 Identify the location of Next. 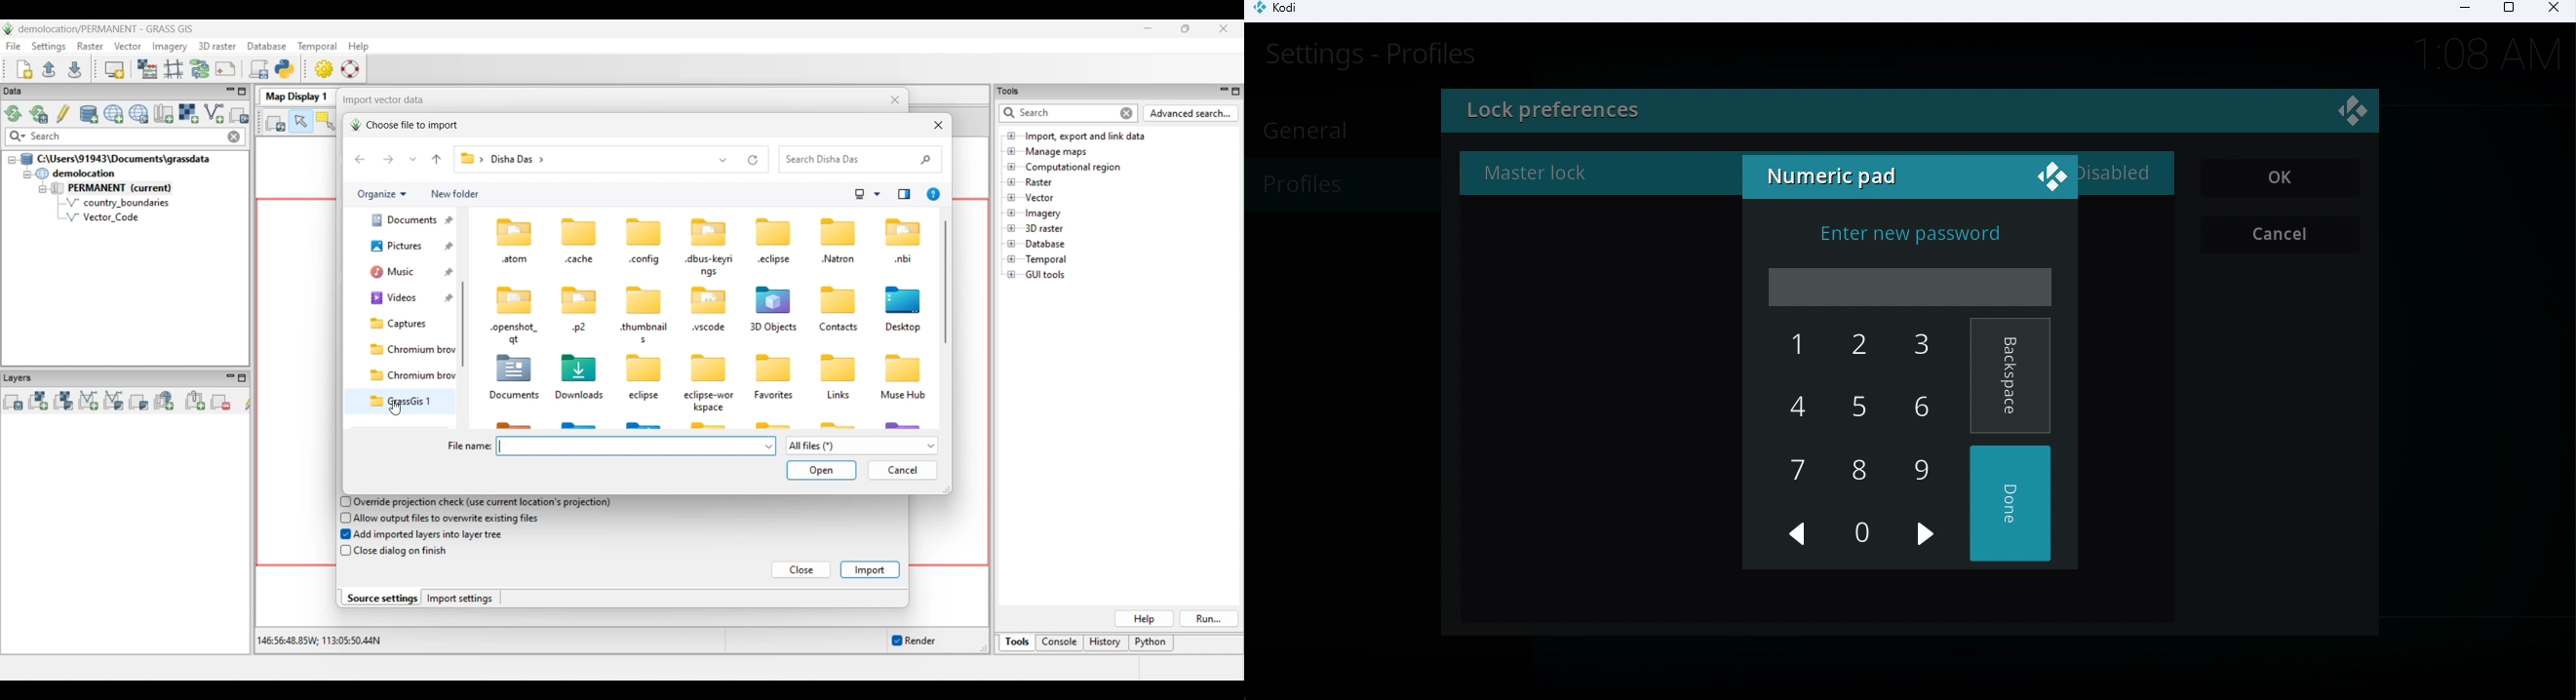
(1929, 536).